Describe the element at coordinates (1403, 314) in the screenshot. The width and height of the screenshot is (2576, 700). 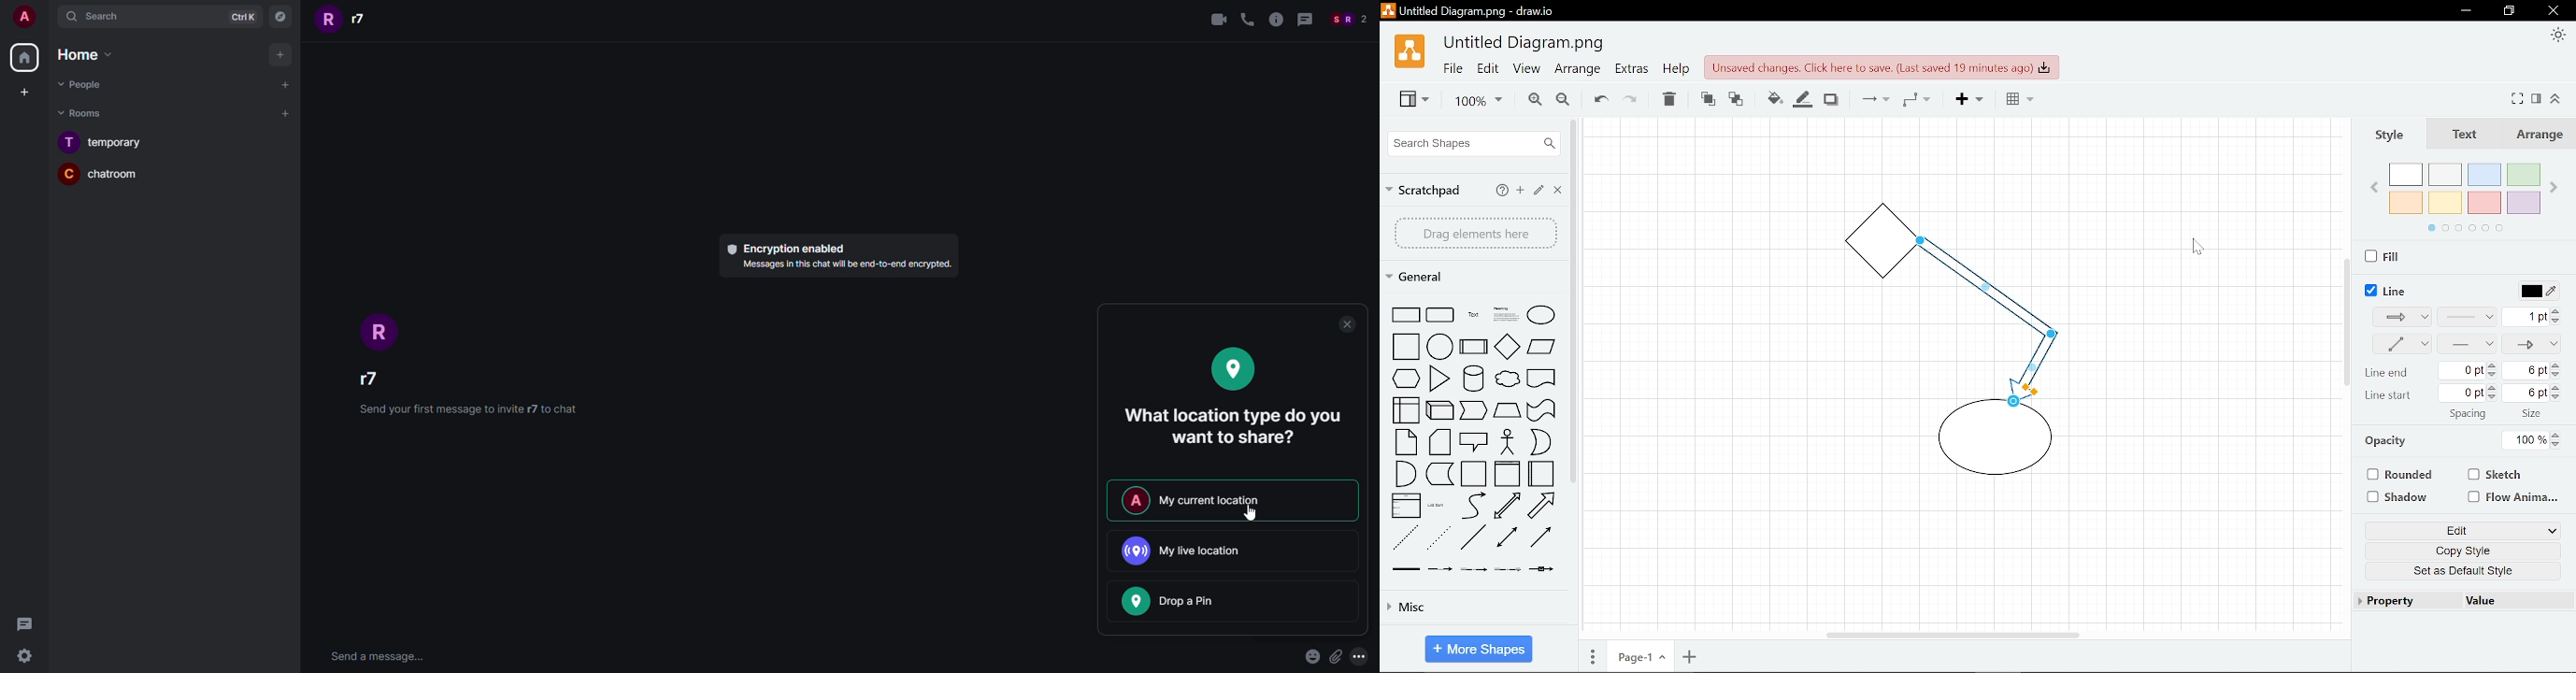
I see `Shape` at that location.